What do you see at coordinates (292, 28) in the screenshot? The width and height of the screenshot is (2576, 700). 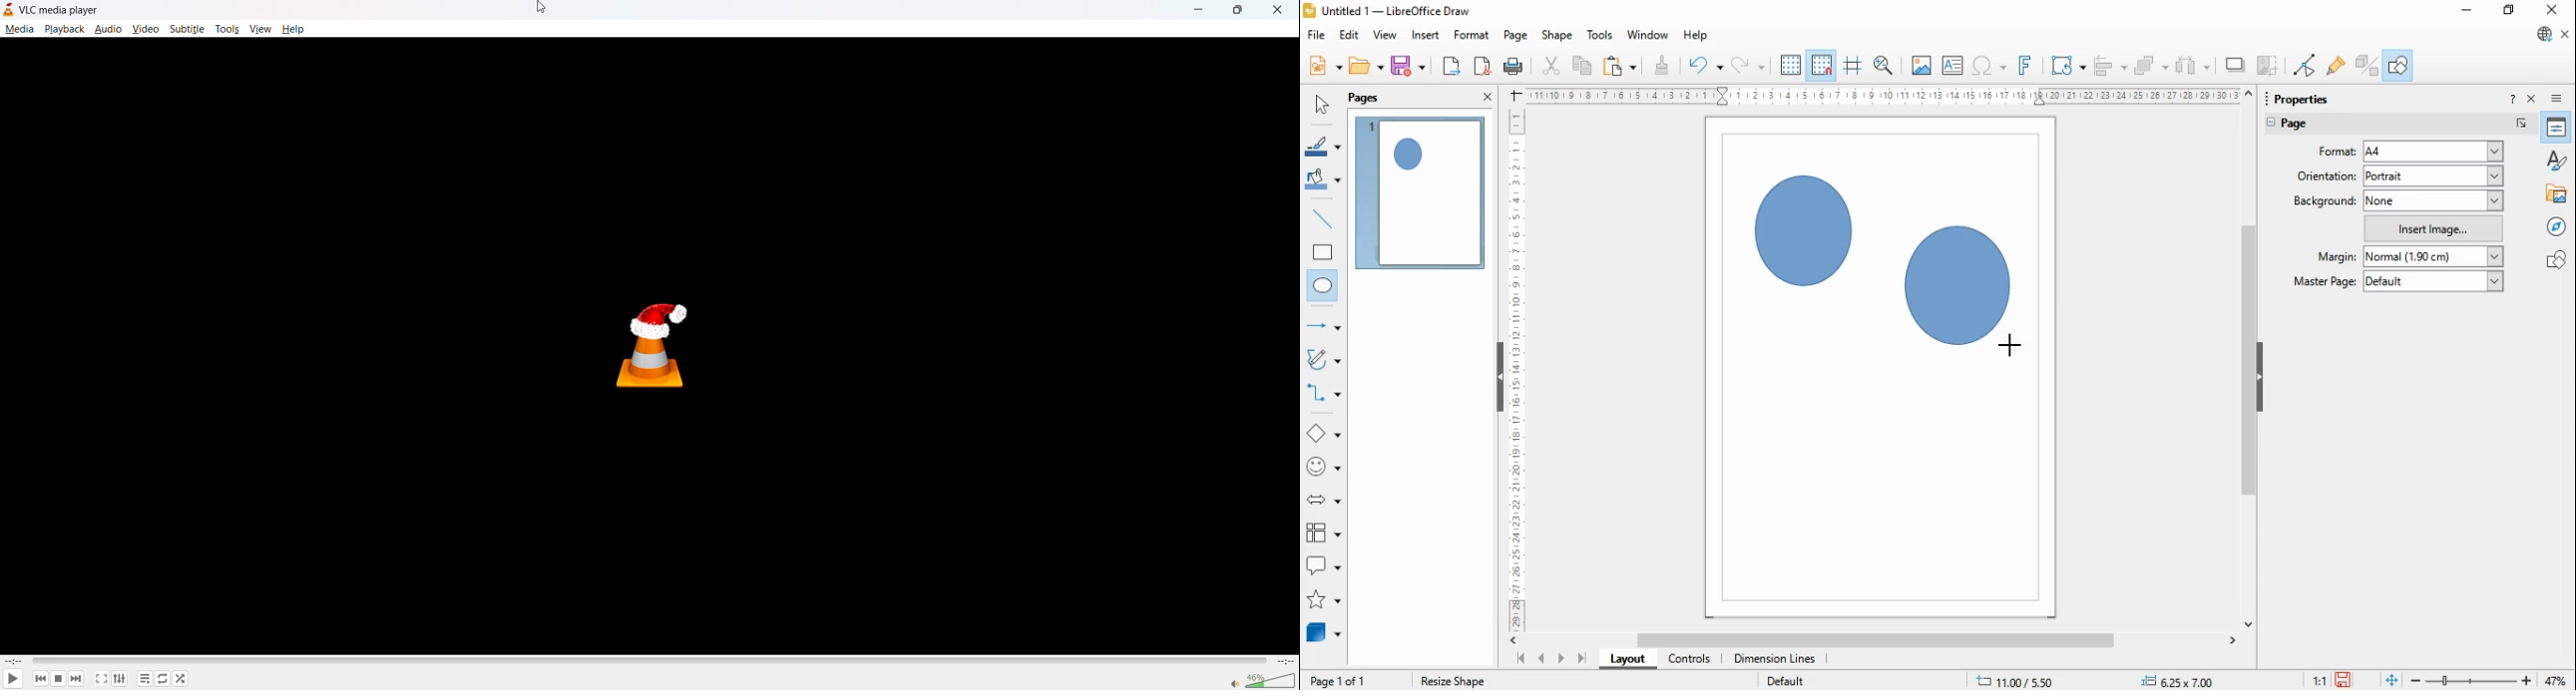 I see `help` at bounding box center [292, 28].